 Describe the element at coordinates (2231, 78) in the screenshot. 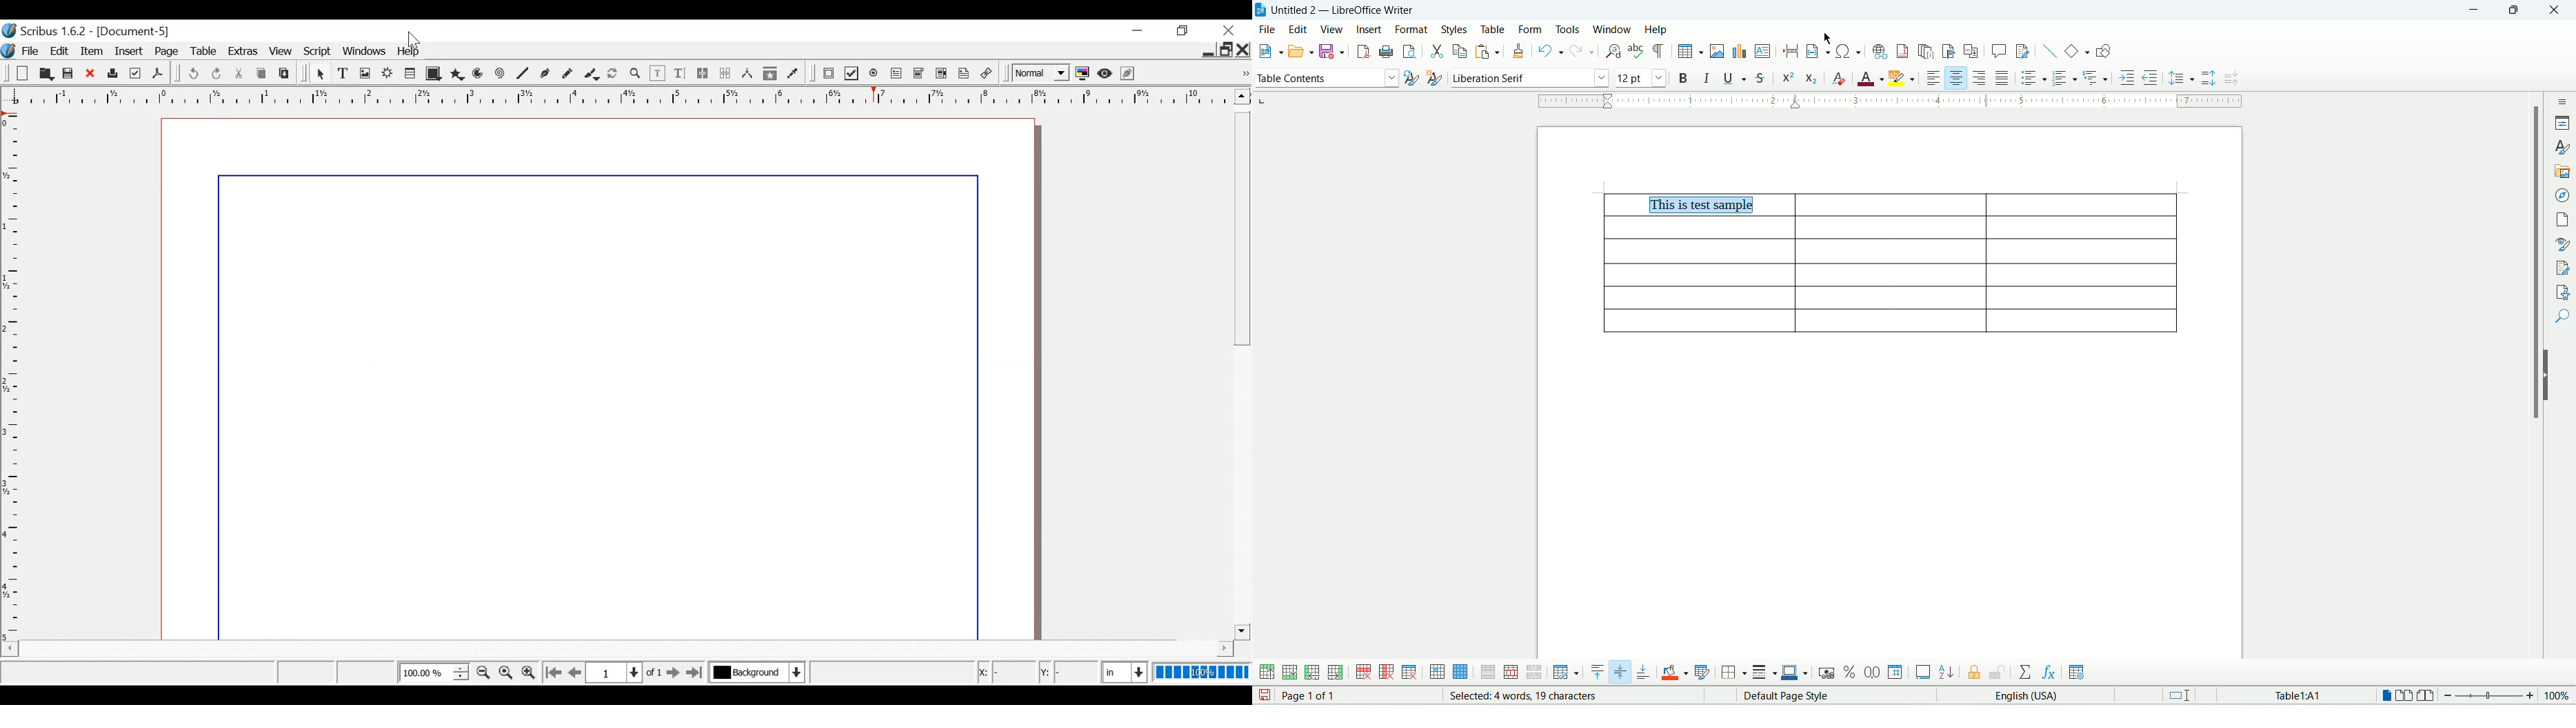

I see `decrease paragraph spacing` at that location.